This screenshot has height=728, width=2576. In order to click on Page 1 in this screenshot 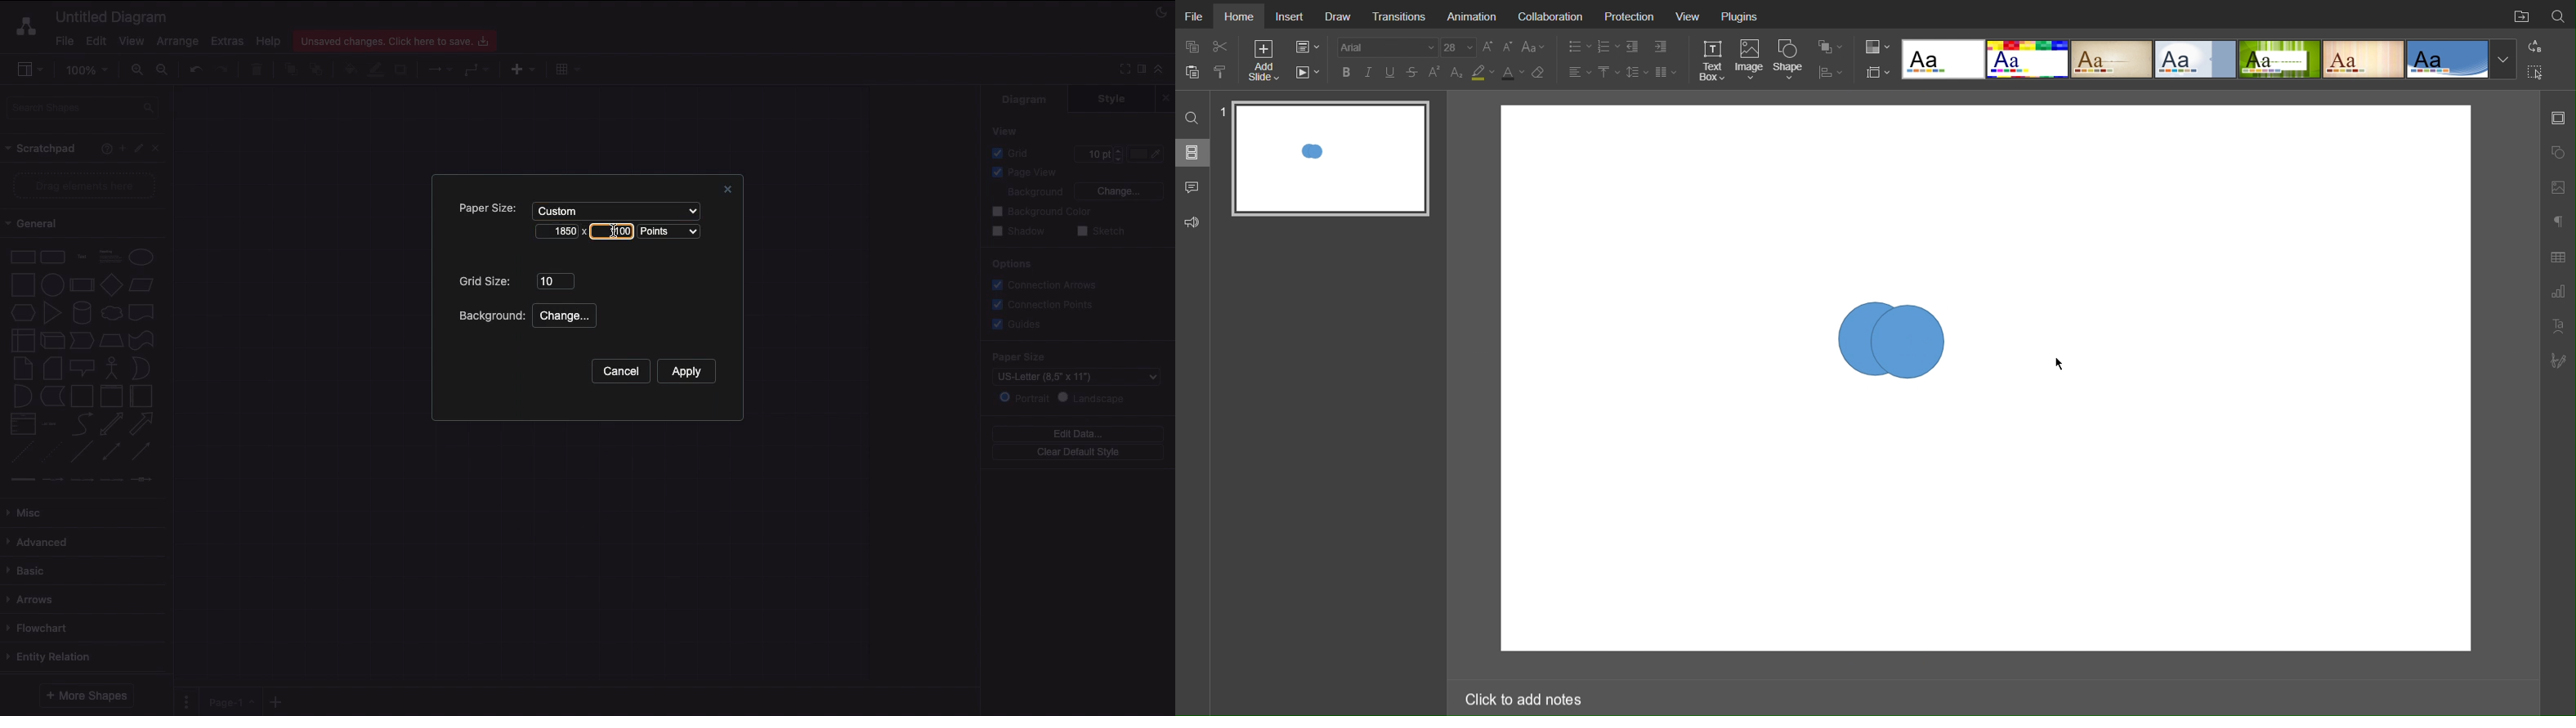, I will do `click(229, 700)`.